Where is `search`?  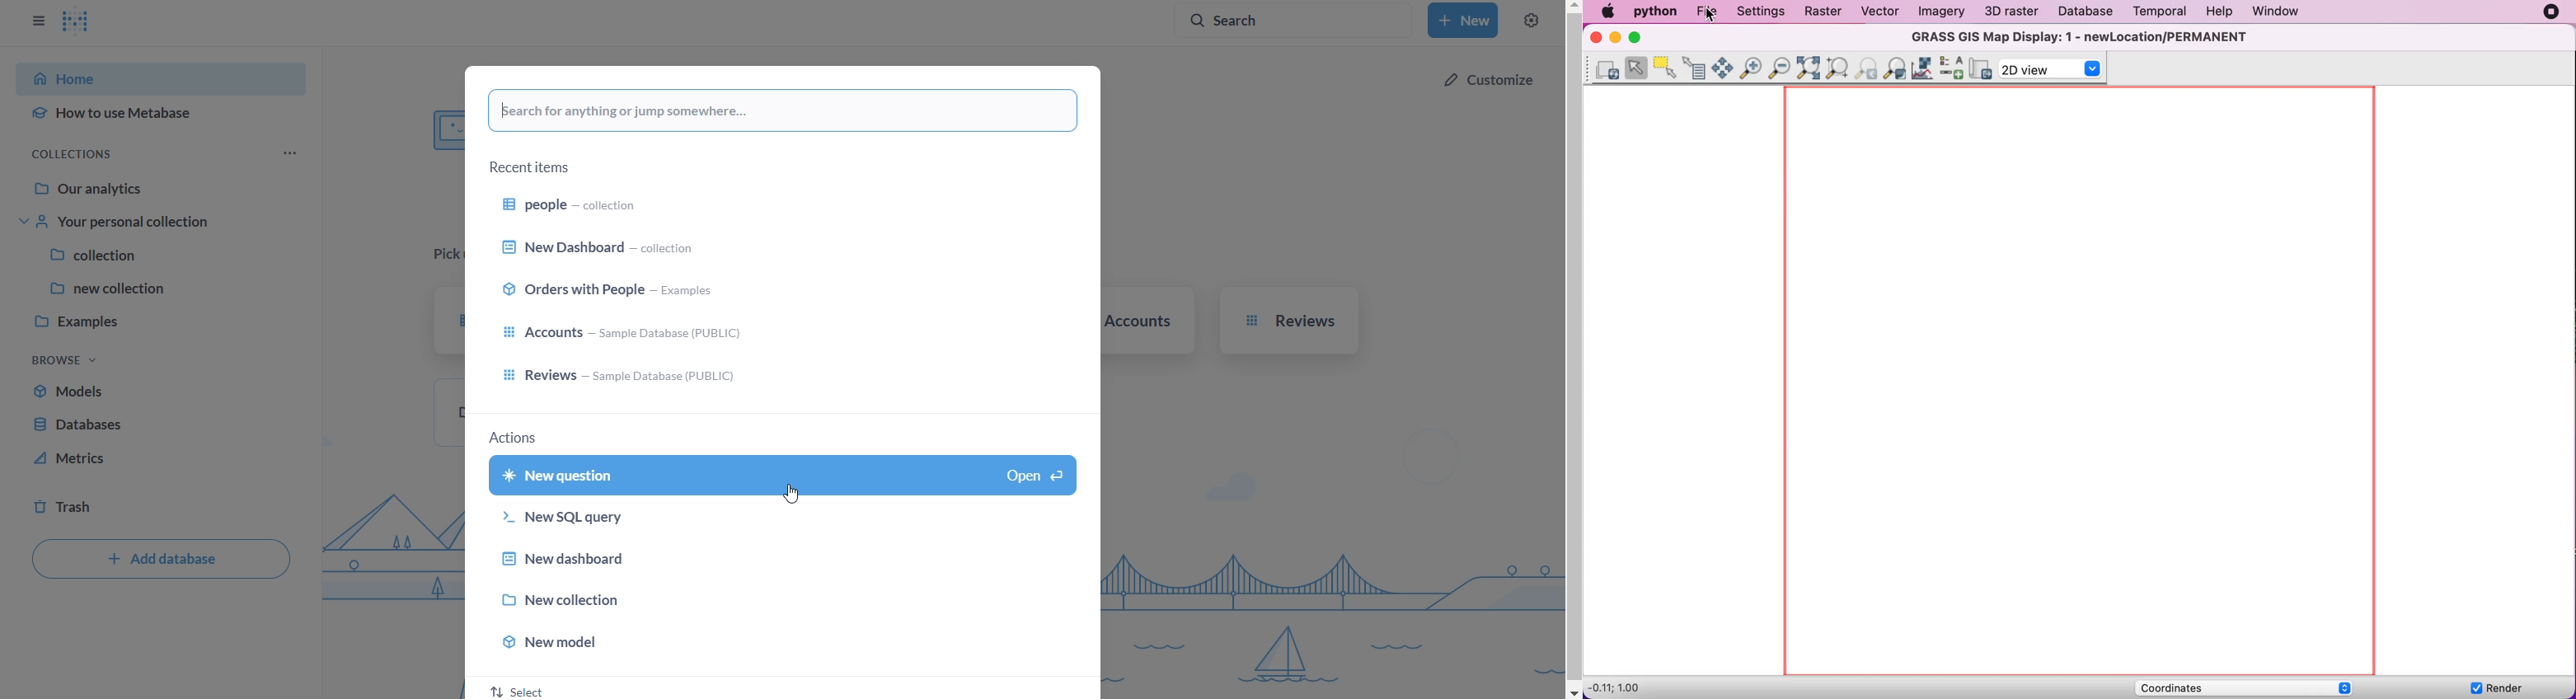 search is located at coordinates (1283, 20).